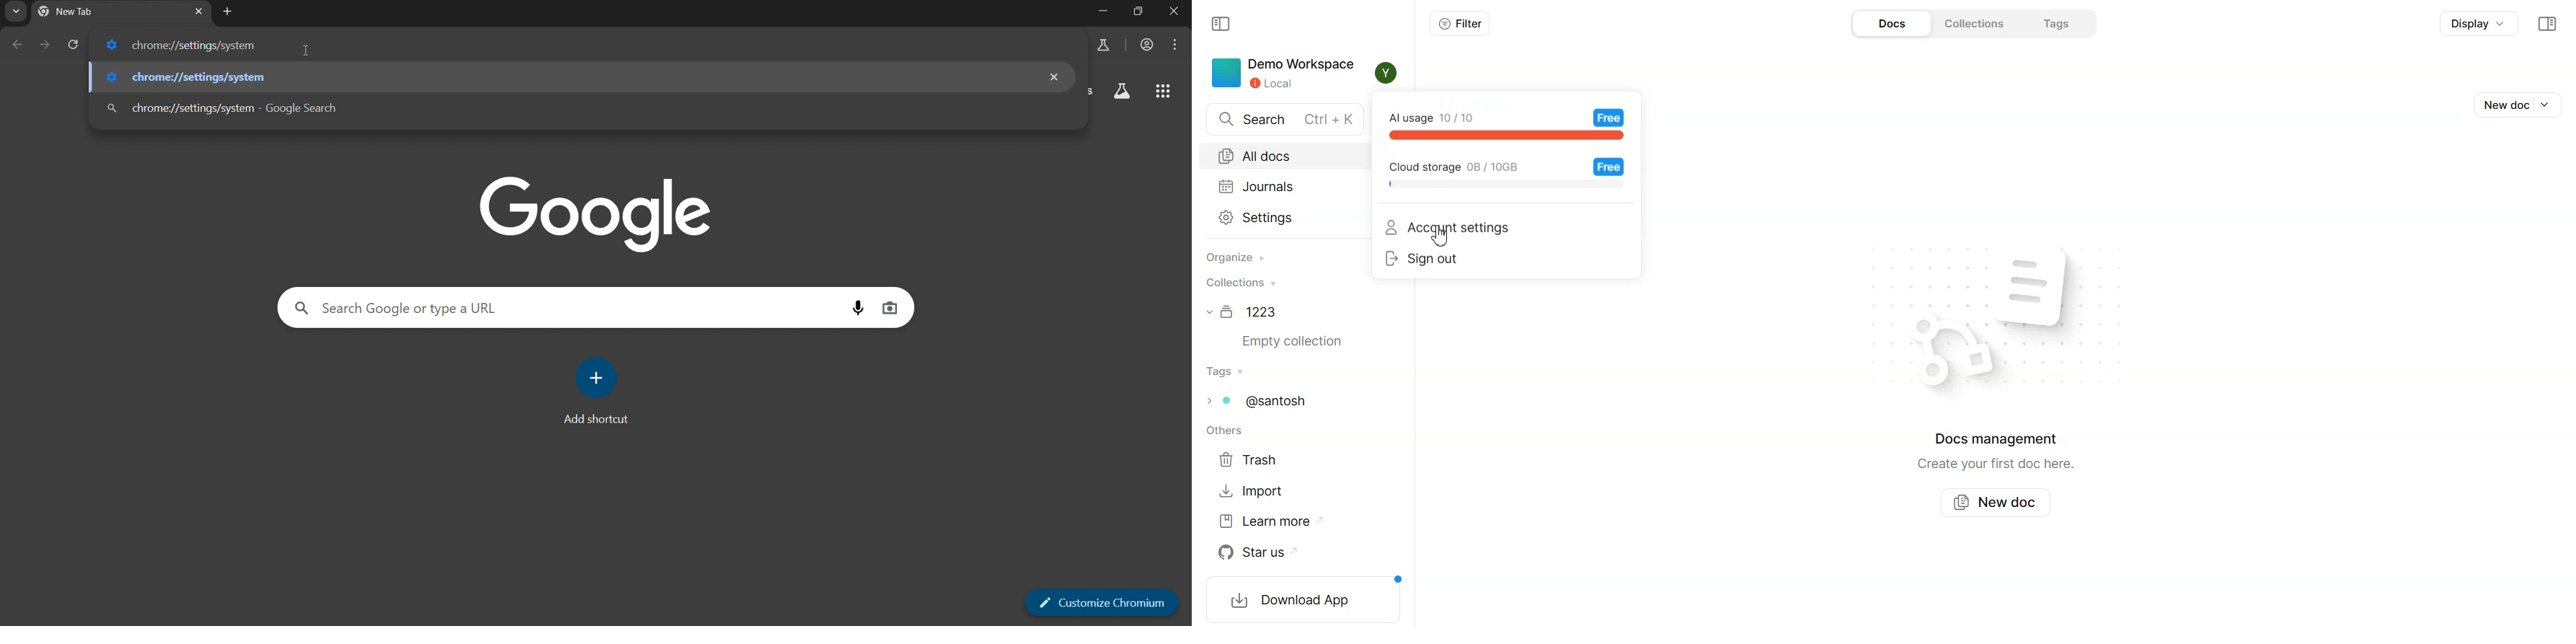 The width and height of the screenshot is (2576, 644). I want to click on google apps, so click(1122, 92).